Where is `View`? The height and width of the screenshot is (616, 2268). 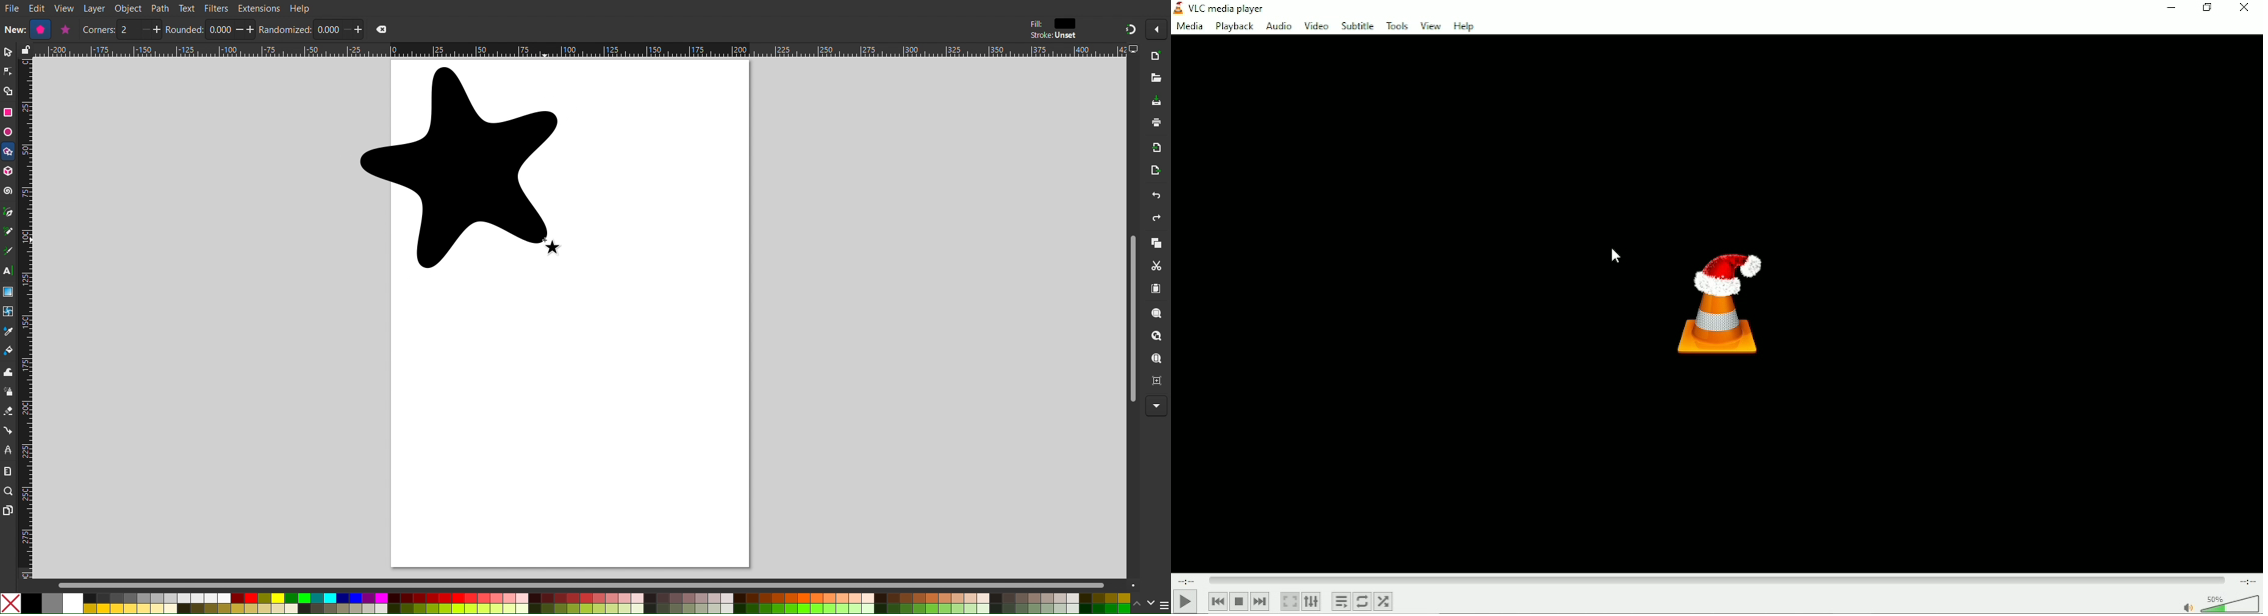
View is located at coordinates (1430, 26).